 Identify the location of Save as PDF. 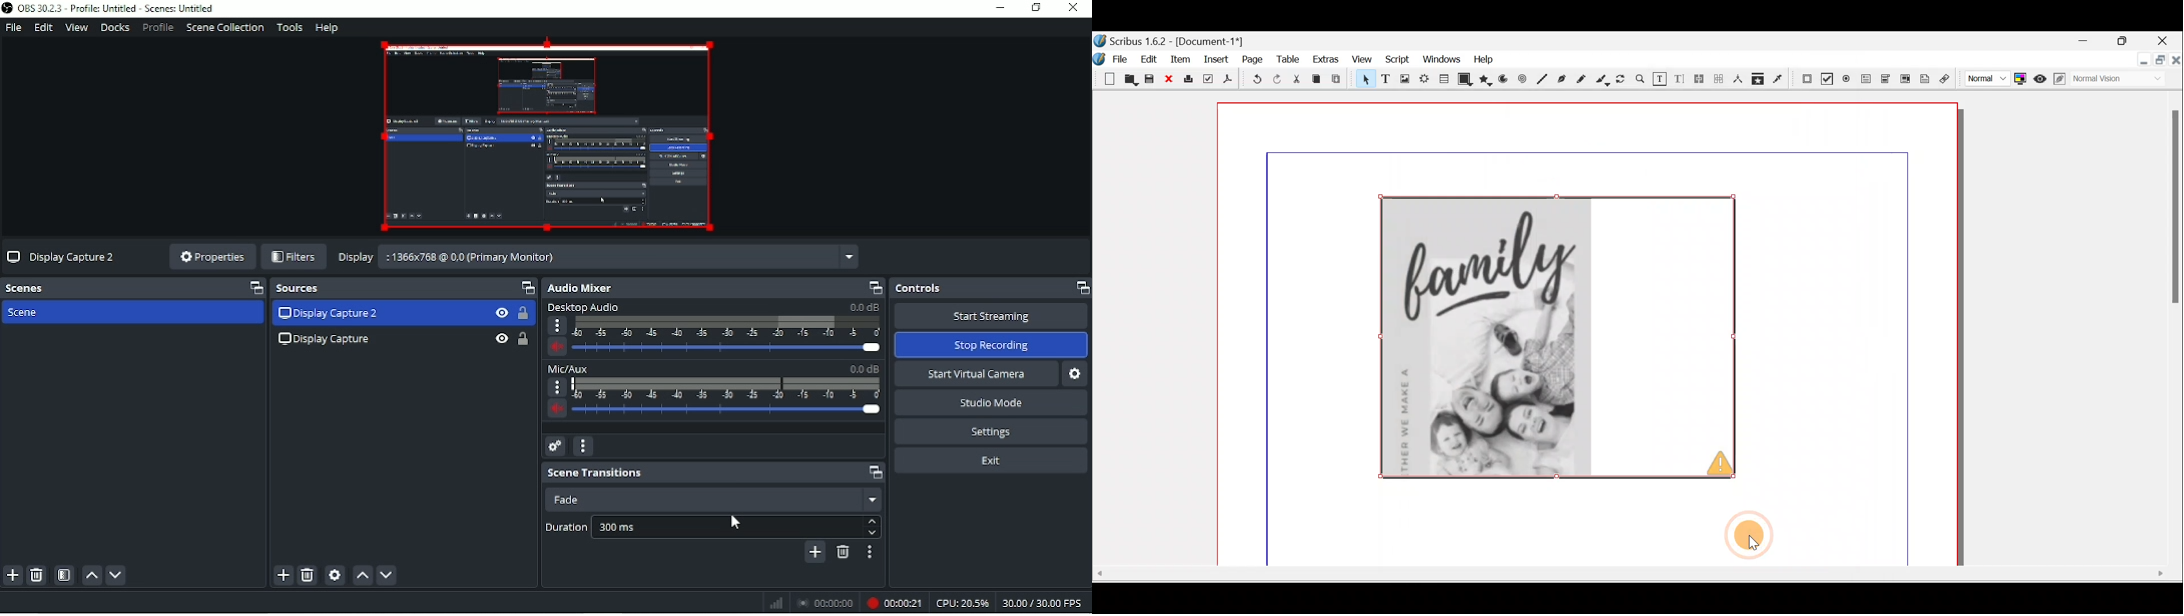
(1229, 80).